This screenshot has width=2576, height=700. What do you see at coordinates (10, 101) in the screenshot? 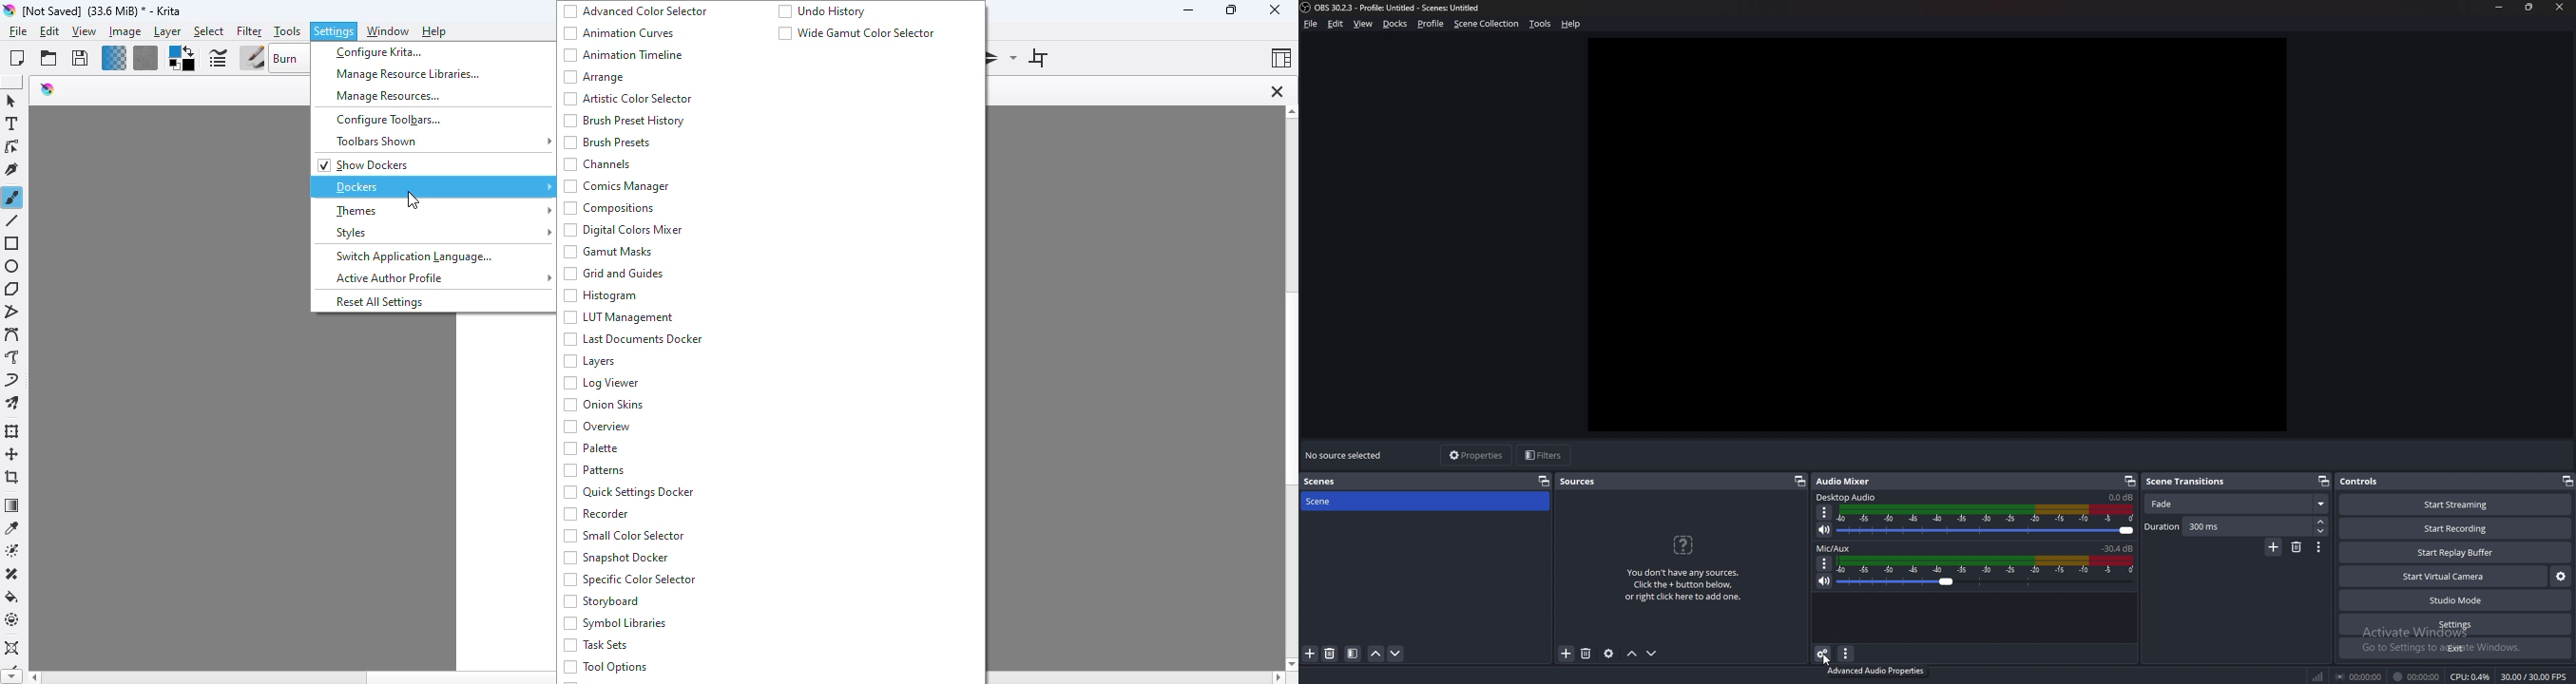
I see `select shapes tool` at bounding box center [10, 101].